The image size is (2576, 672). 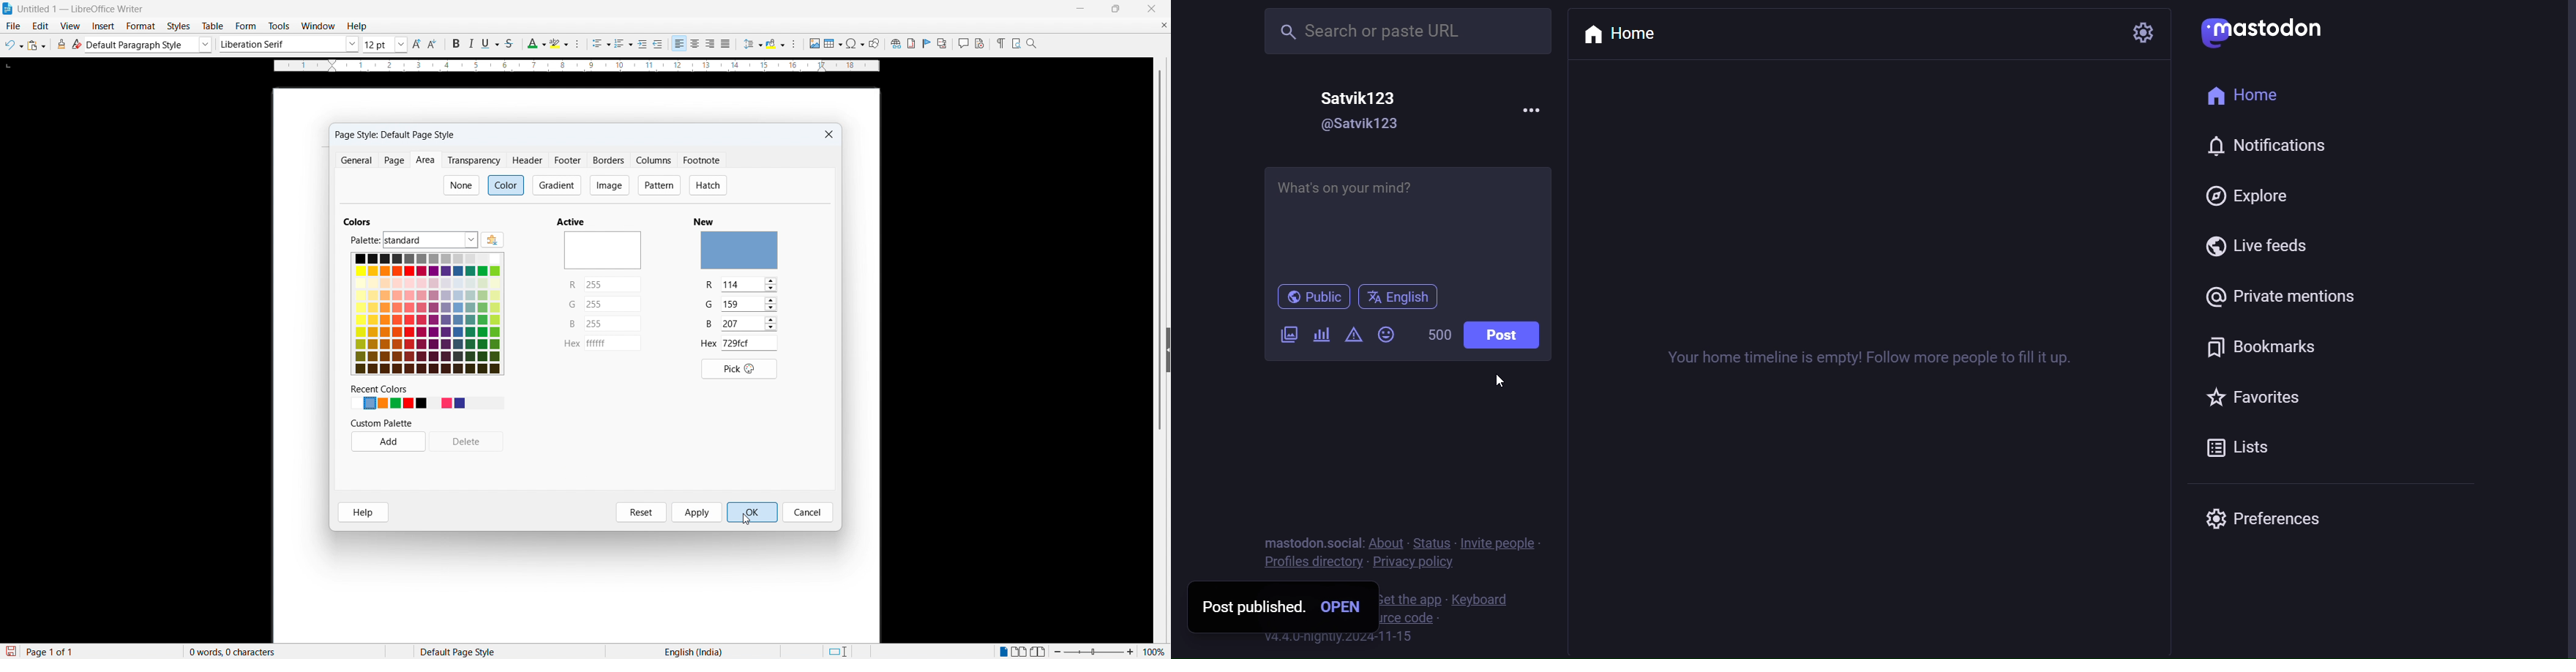 What do you see at coordinates (426, 403) in the screenshot?
I see `Recent colours ` at bounding box center [426, 403].